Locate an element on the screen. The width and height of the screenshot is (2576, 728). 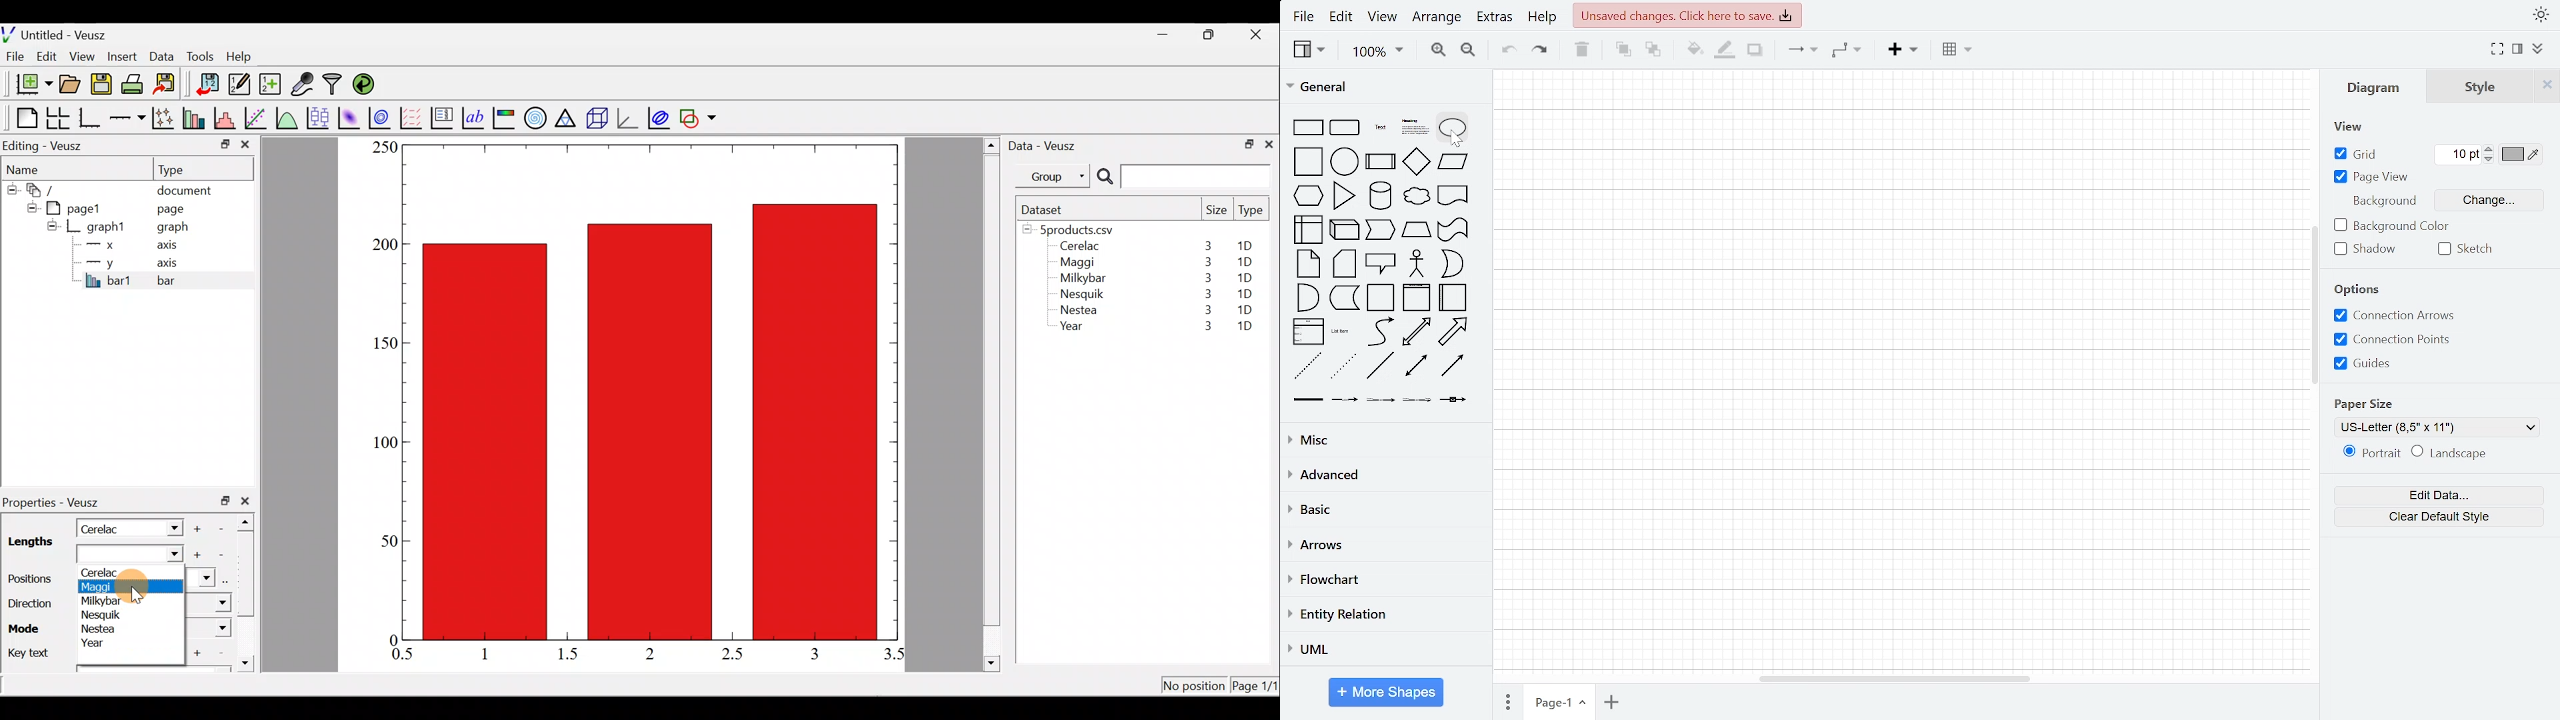
current page is located at coordinates (1558, 703).